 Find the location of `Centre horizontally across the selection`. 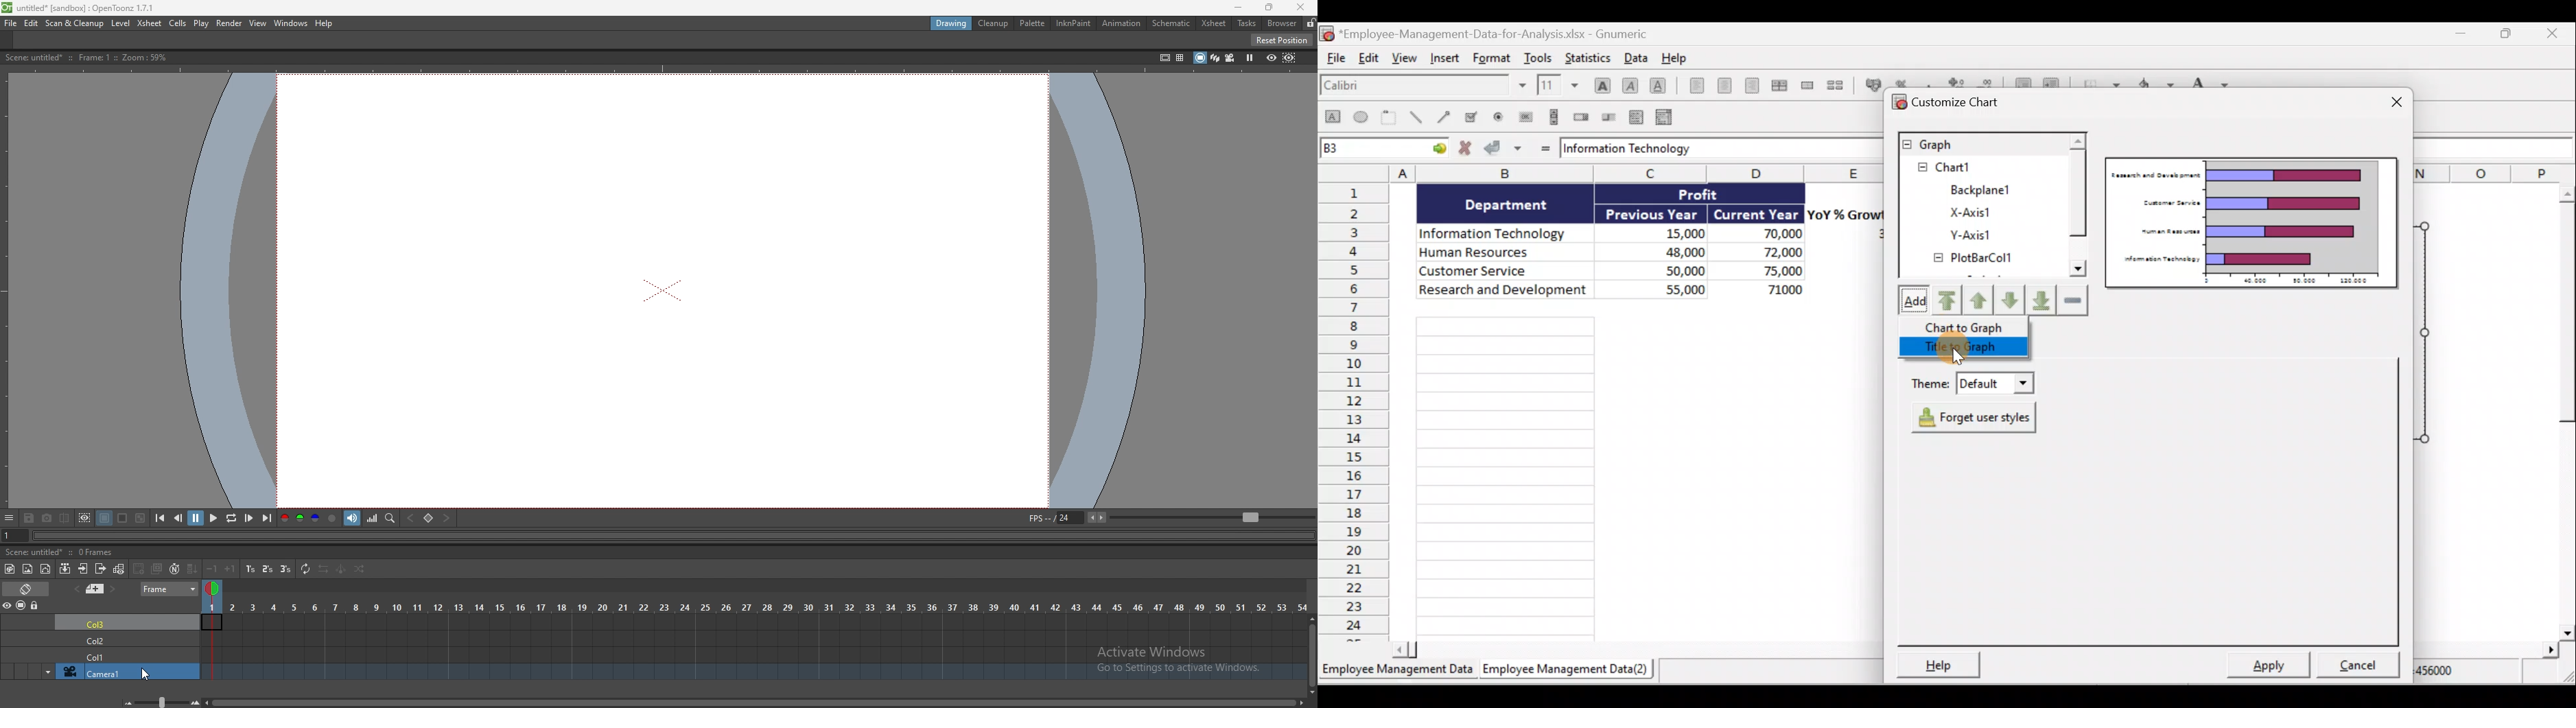

Centre horizontally across the selection is located at coordinates (1781, 85).